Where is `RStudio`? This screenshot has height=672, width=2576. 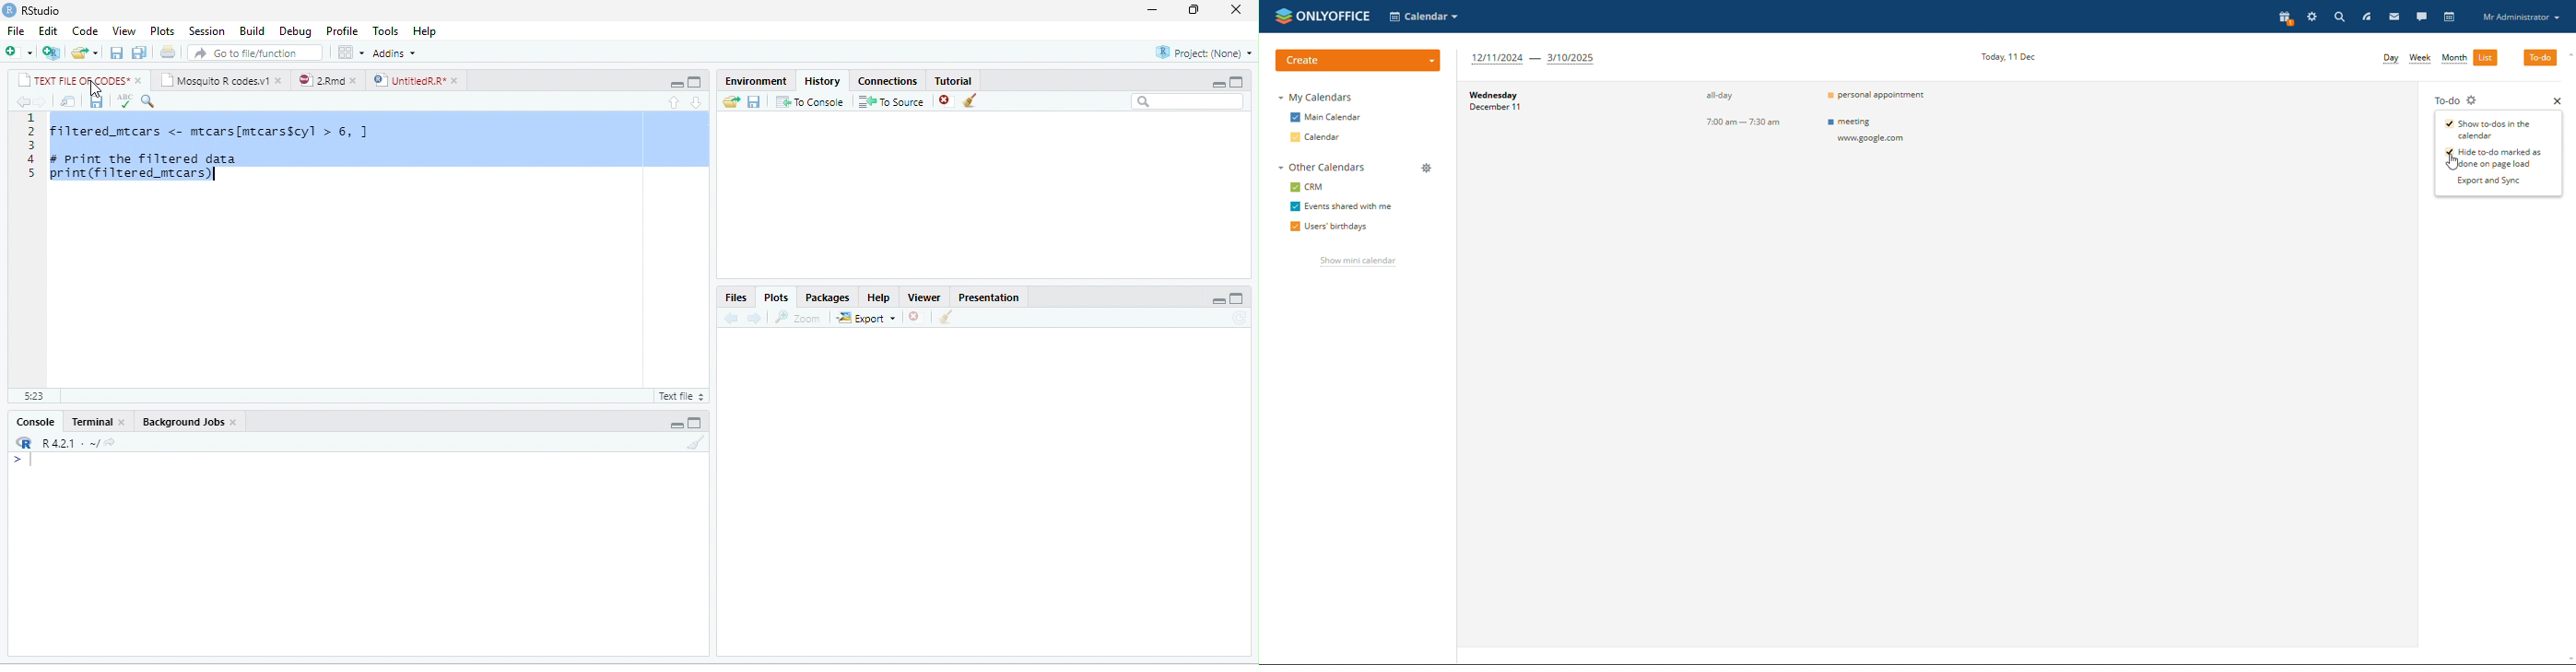
RStudio is located at coordinates (41, 10).